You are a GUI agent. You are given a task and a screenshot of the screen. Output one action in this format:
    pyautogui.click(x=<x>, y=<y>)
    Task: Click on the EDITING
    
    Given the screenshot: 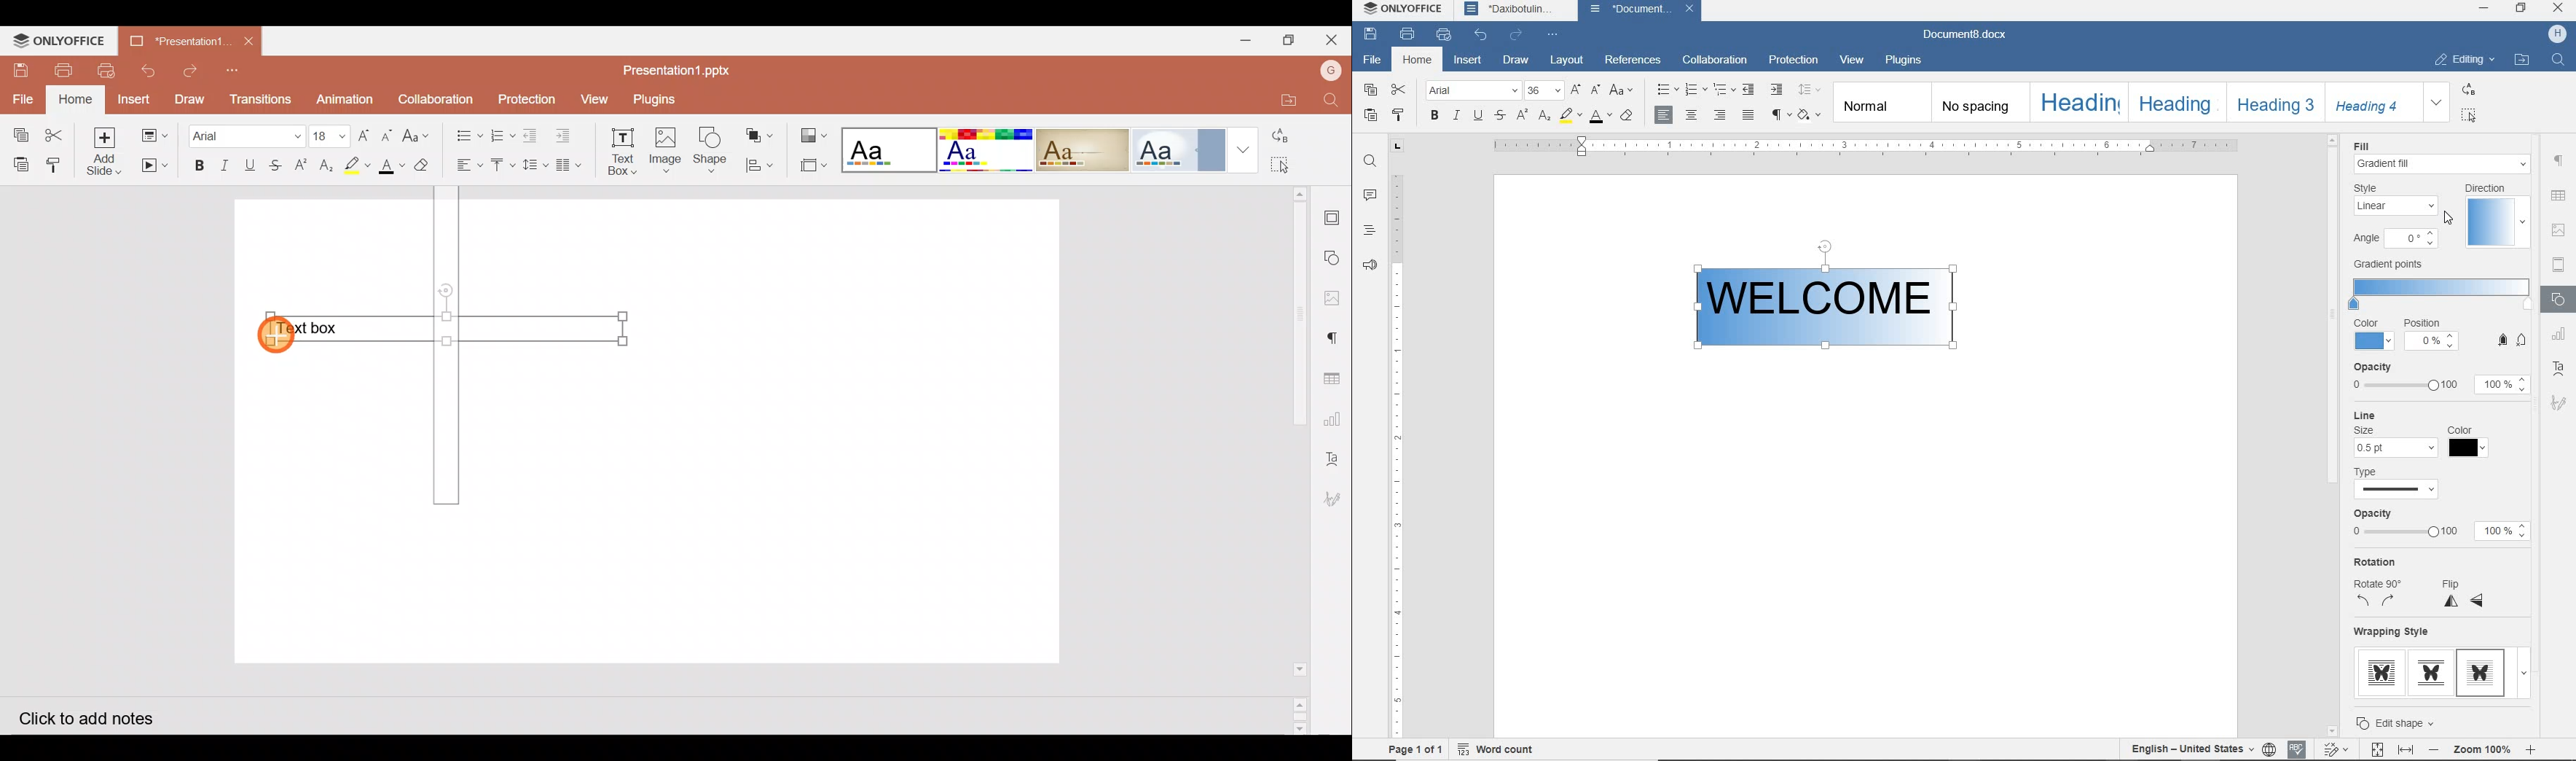 What is the action you would take?
    pyautogui.click(x=2462, y=60)
    